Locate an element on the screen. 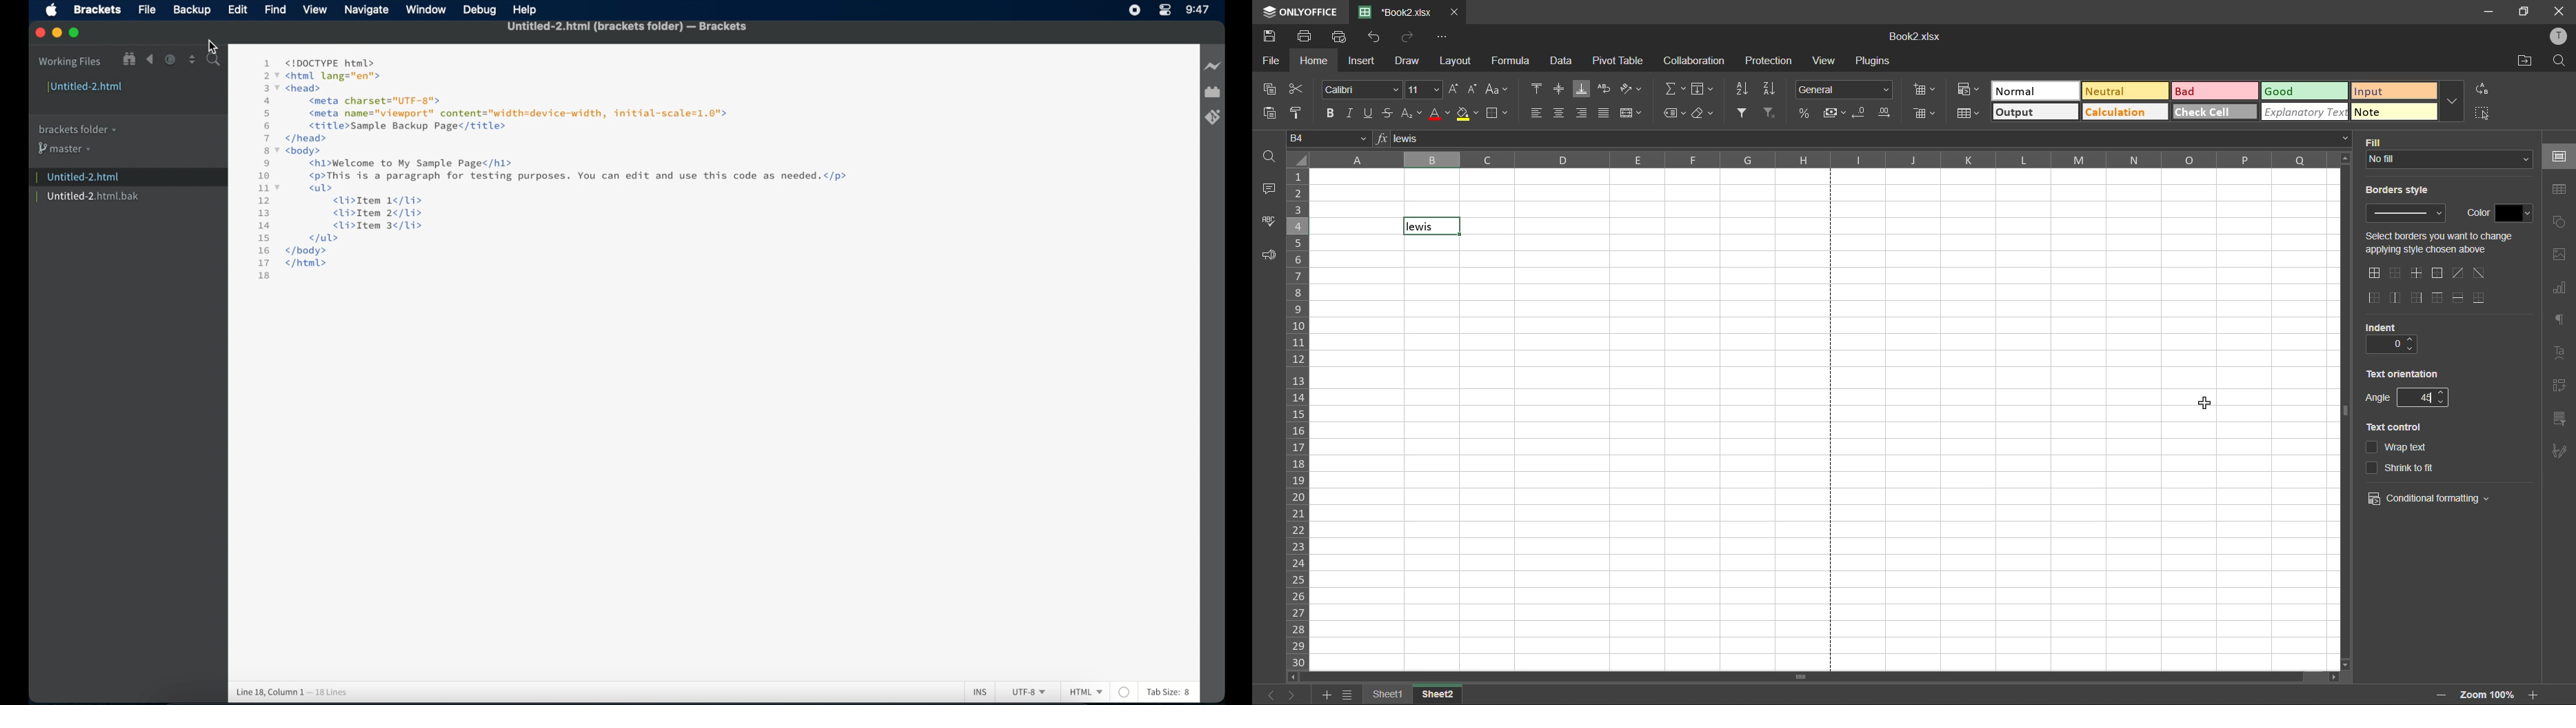 Image resolution: width=2576 pixels, height=728 pixels. File is located at coordinates (145, 9).